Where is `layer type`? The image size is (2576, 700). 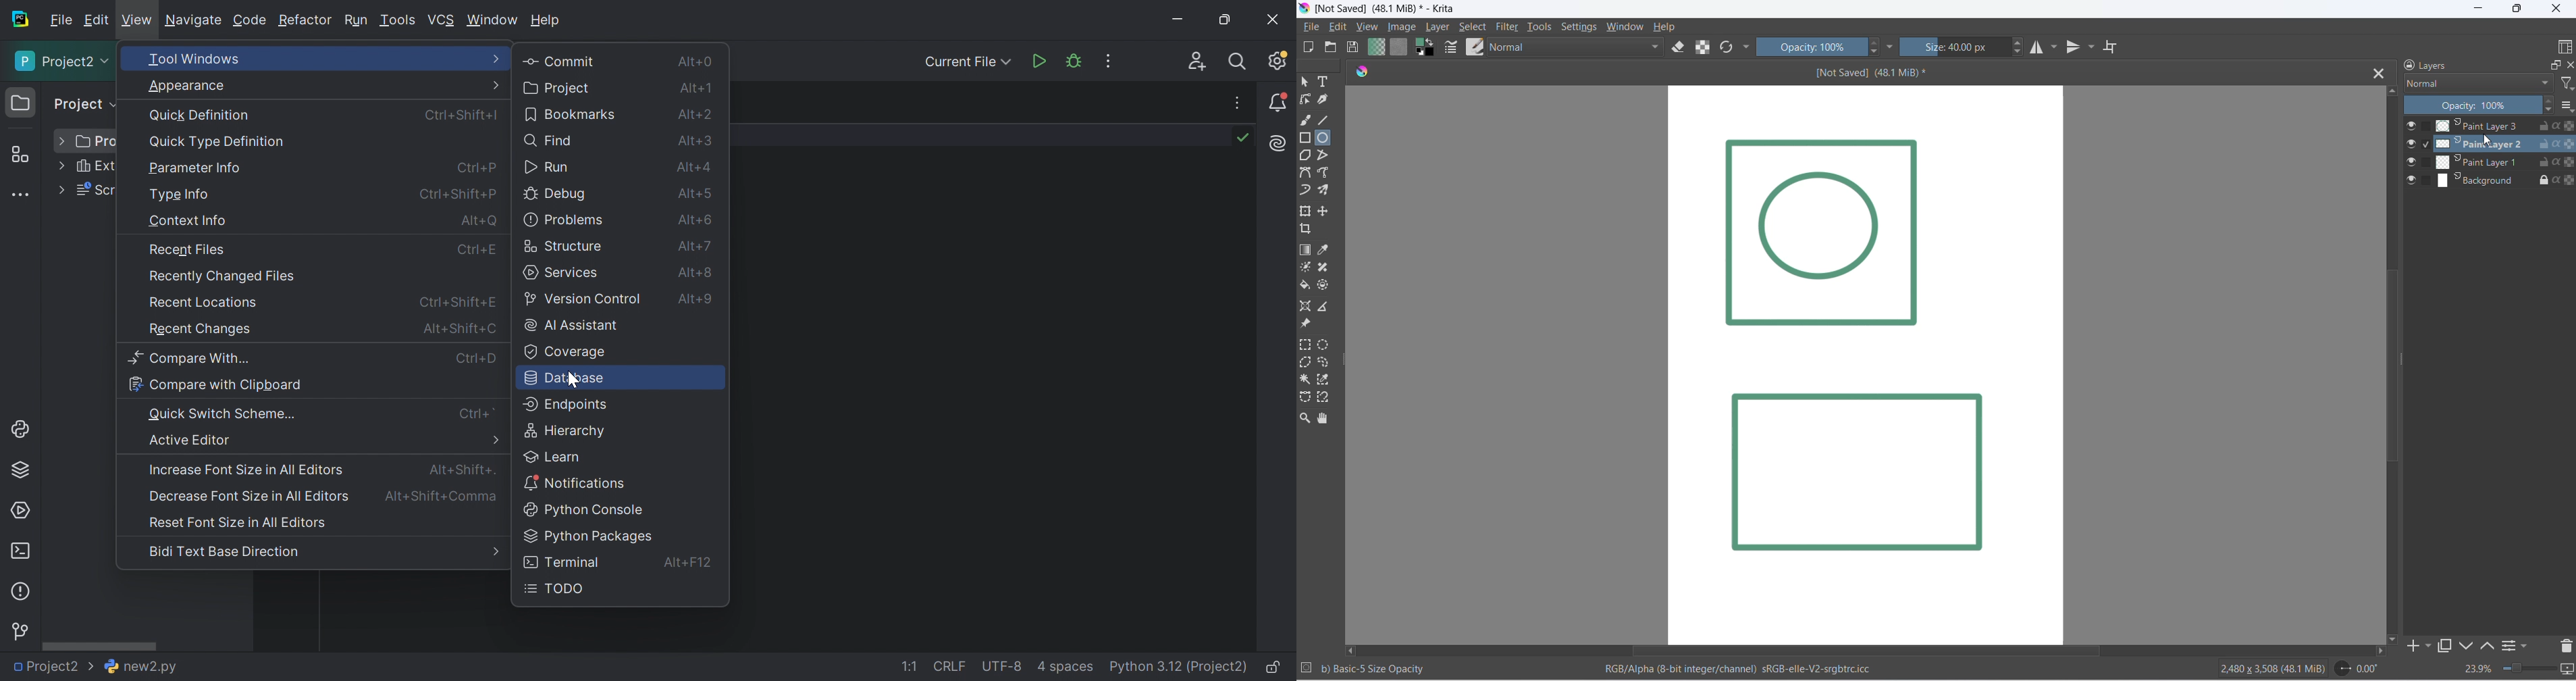 layer type is located at coordinates (2478, 83).